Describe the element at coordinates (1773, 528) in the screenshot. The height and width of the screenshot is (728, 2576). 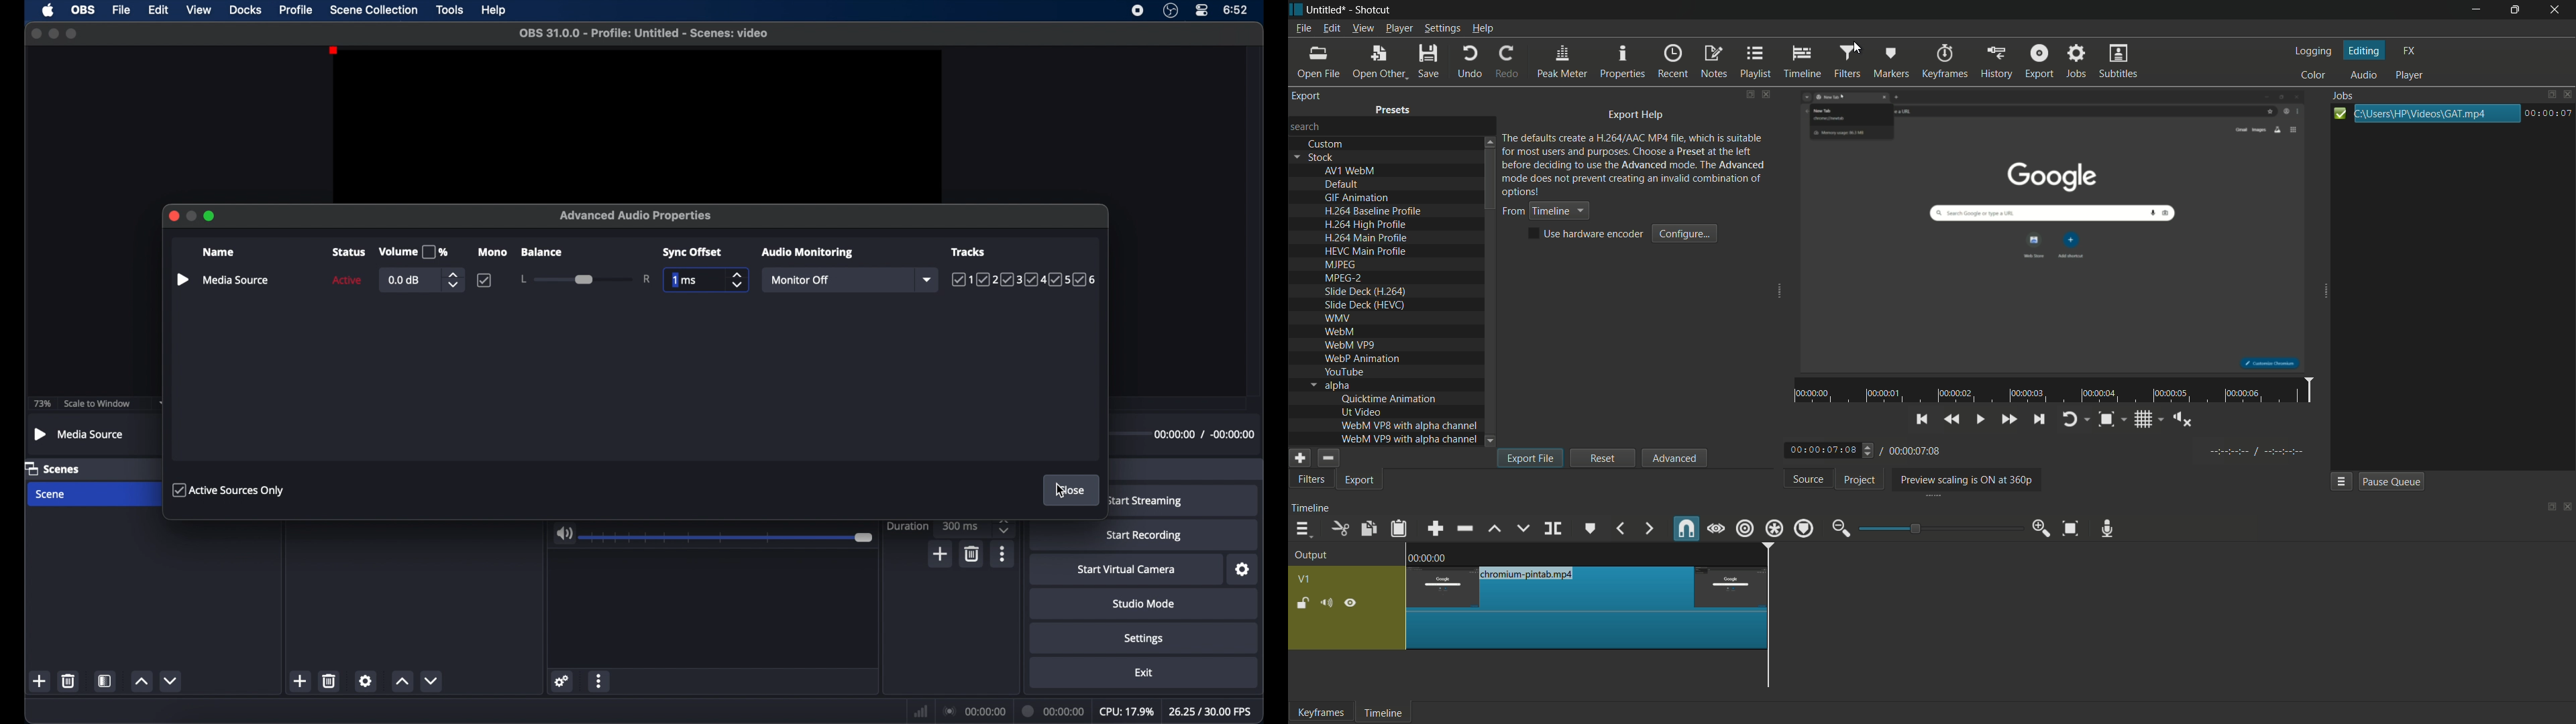
I see `ripple all tracks` at that location.